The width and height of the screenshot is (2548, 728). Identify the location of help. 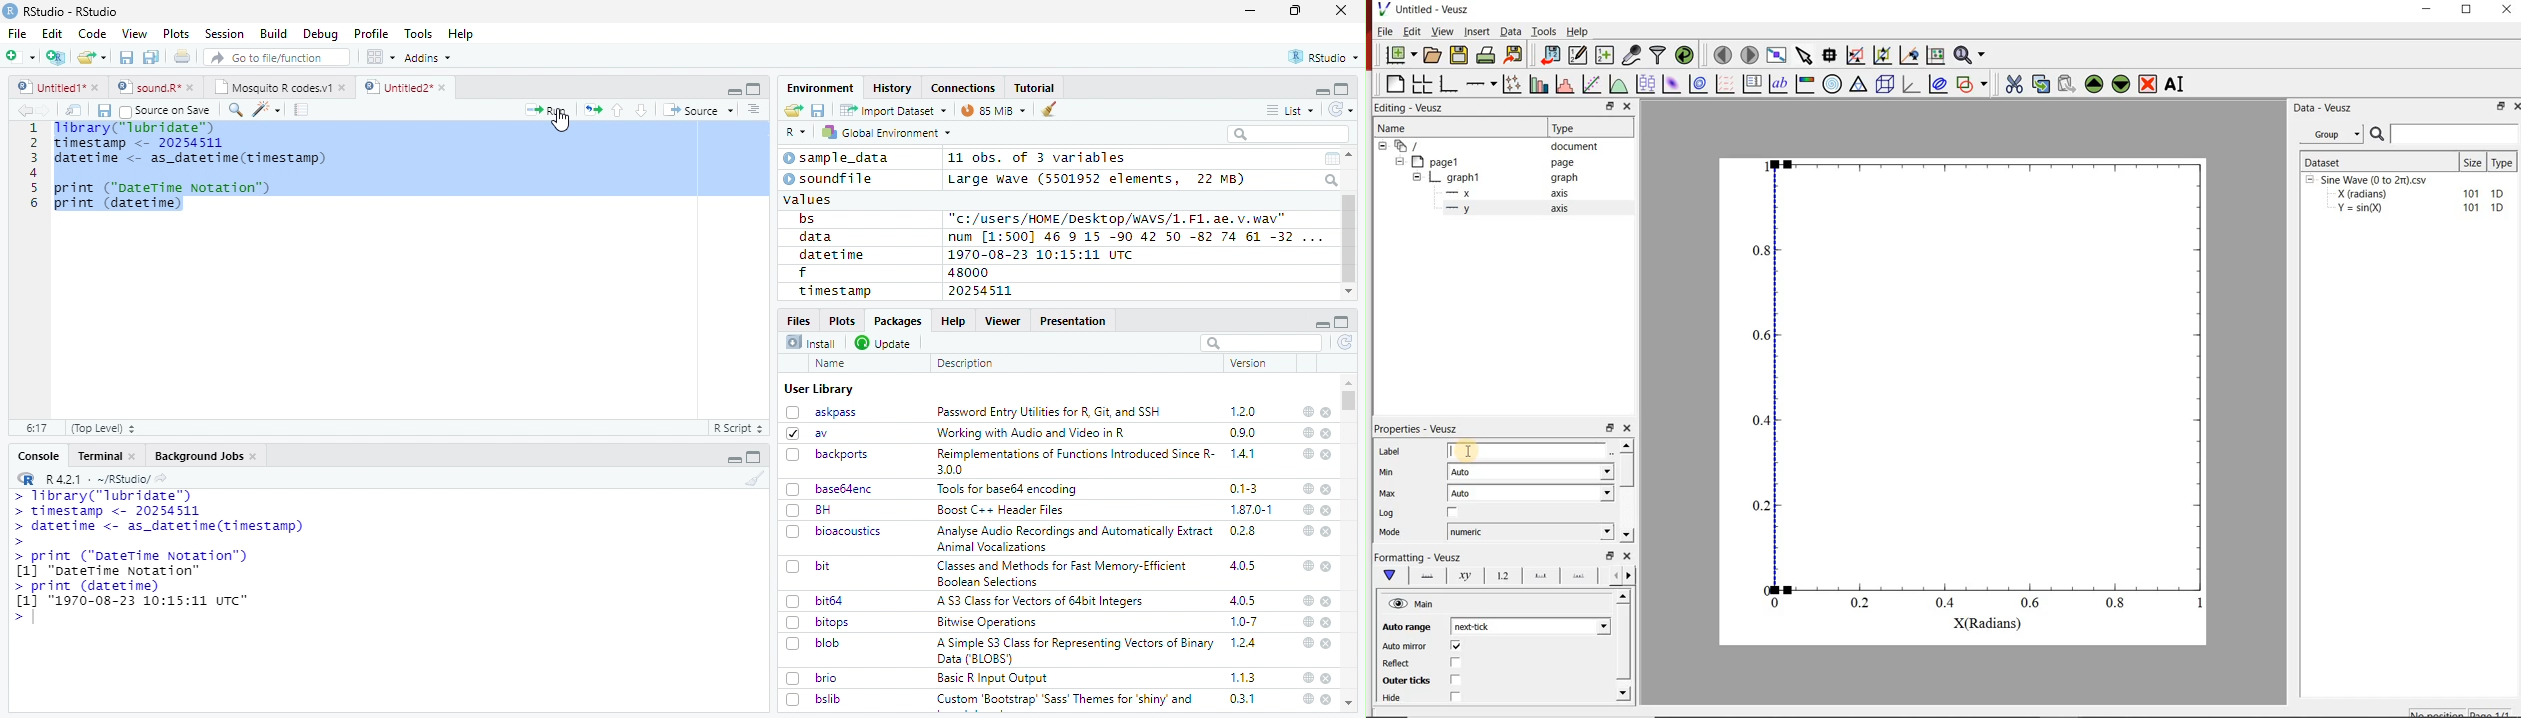
(1307, 411).